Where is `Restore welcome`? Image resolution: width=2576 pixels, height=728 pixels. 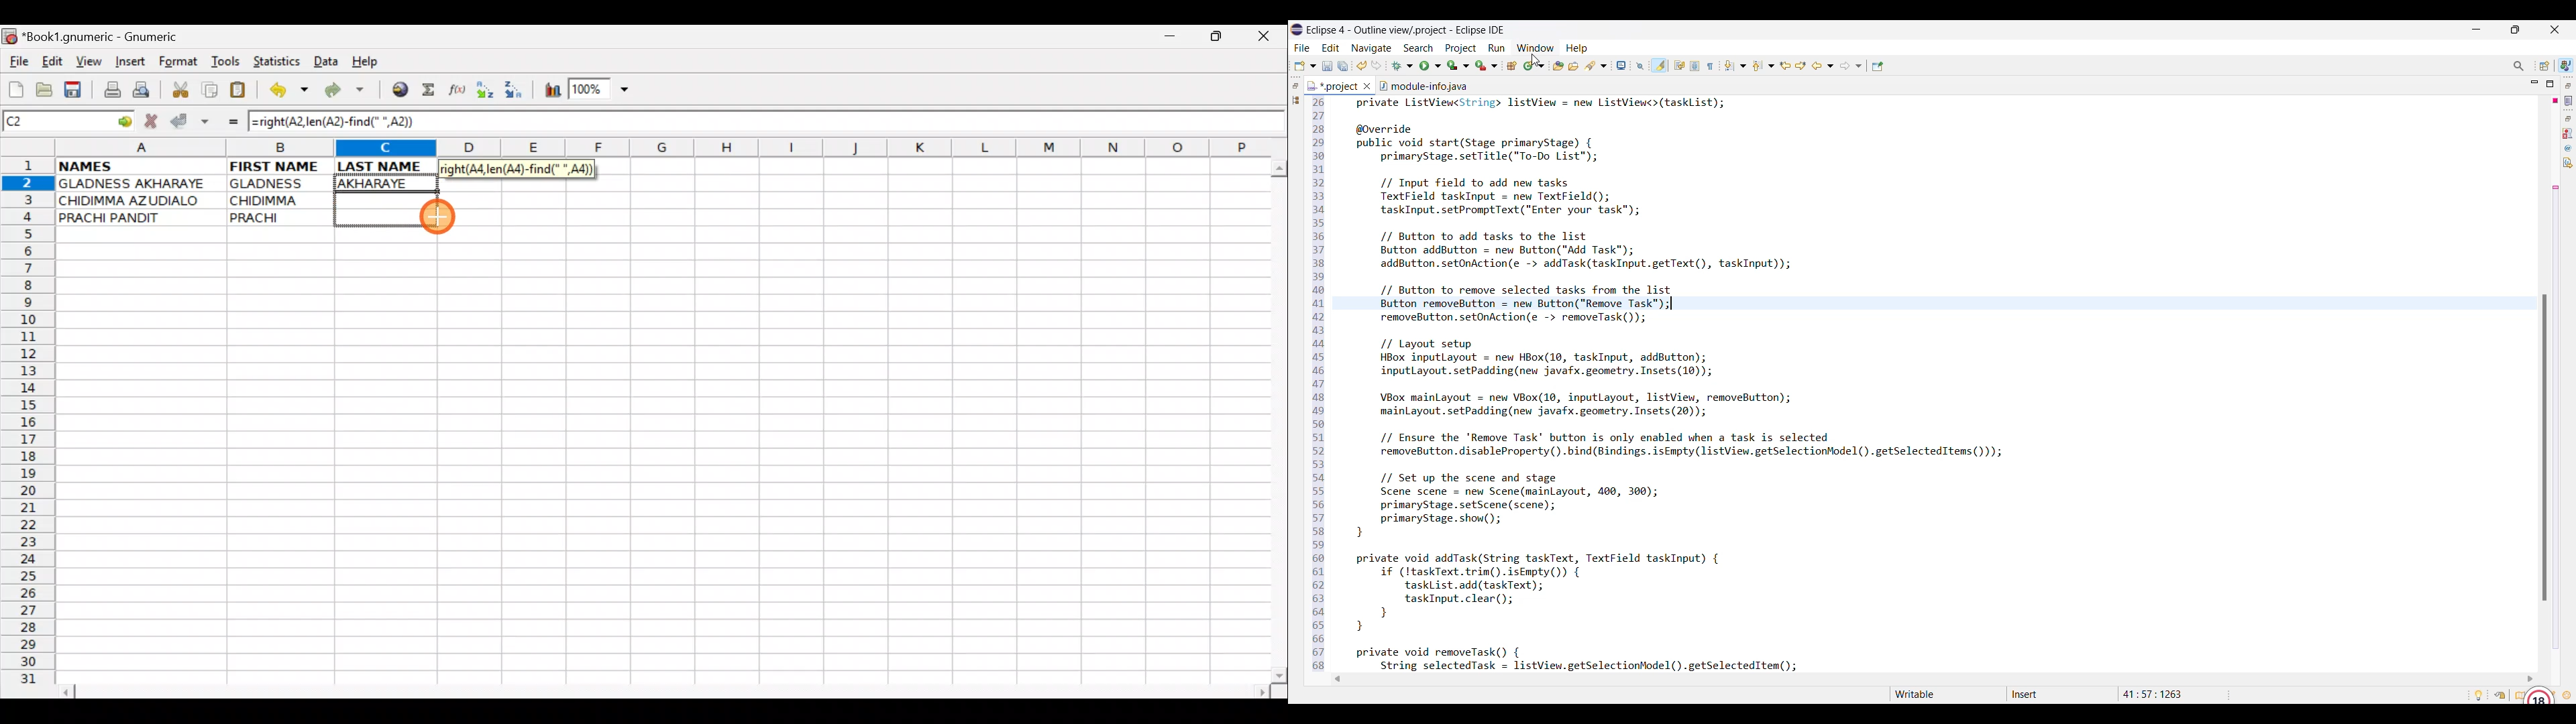
Restore welcome is located at coordinates (2500, 695).